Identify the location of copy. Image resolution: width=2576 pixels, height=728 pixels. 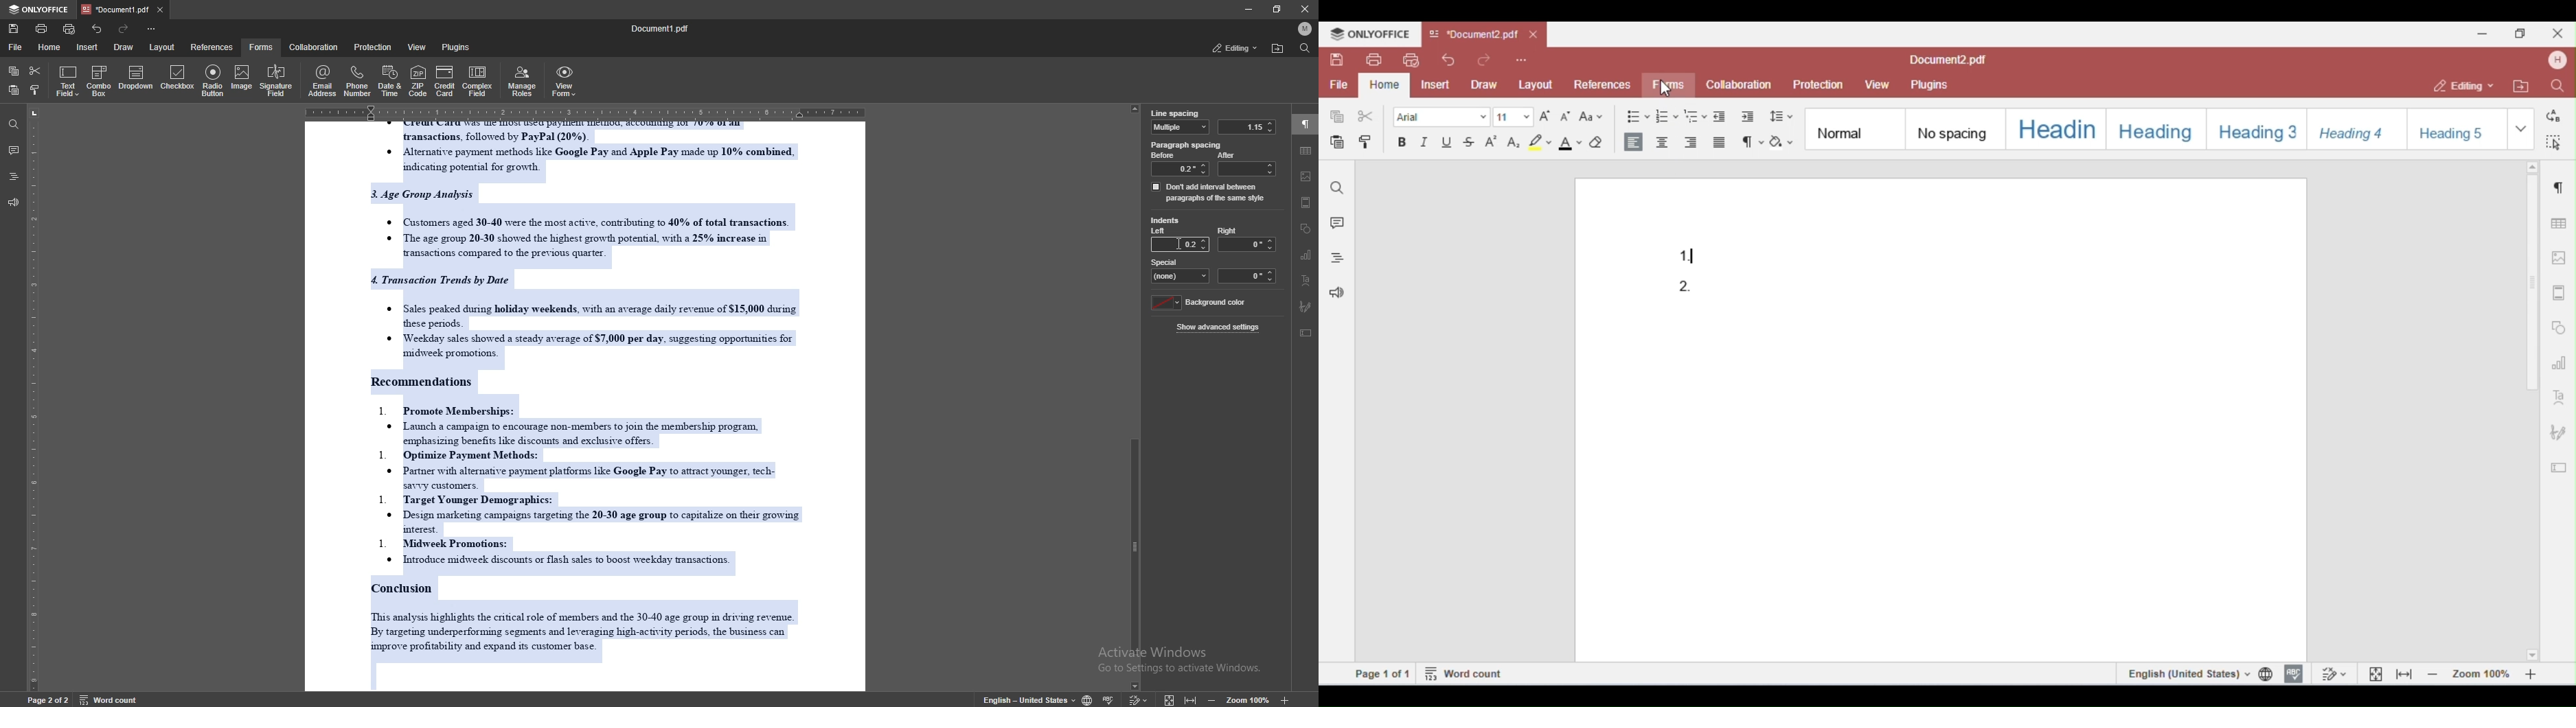
(14, 71).